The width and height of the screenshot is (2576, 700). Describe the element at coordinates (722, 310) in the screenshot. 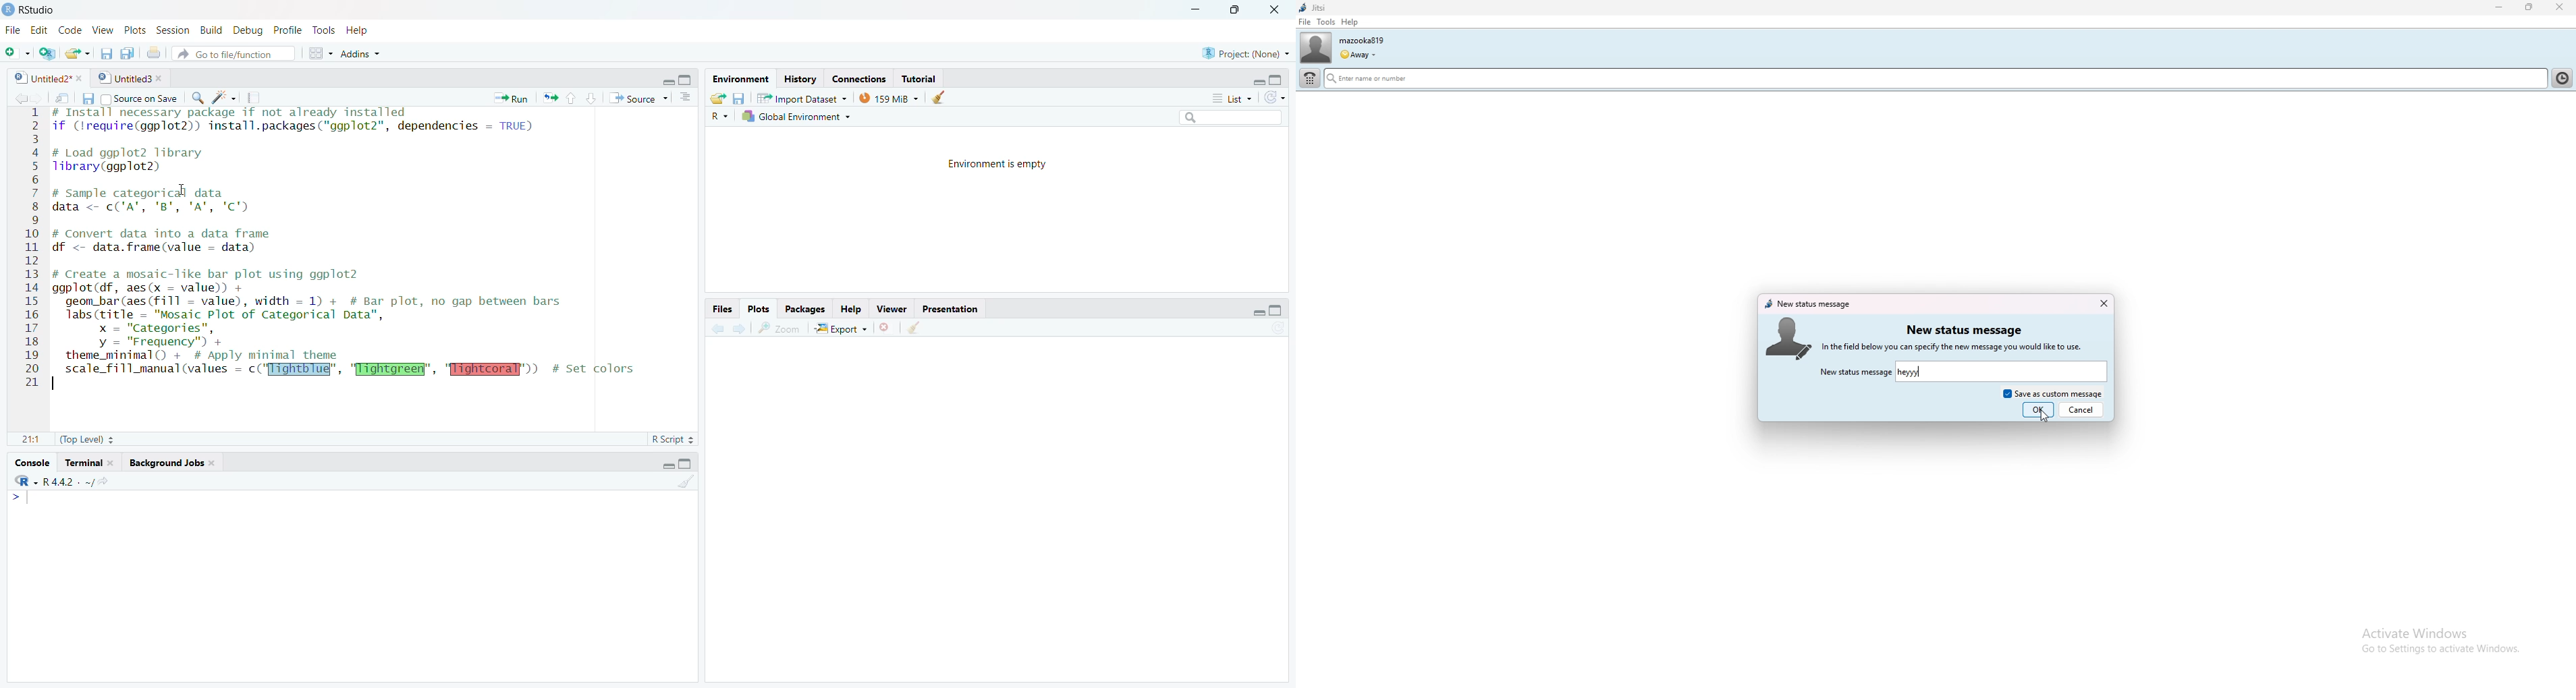

I see `Files` at that location.